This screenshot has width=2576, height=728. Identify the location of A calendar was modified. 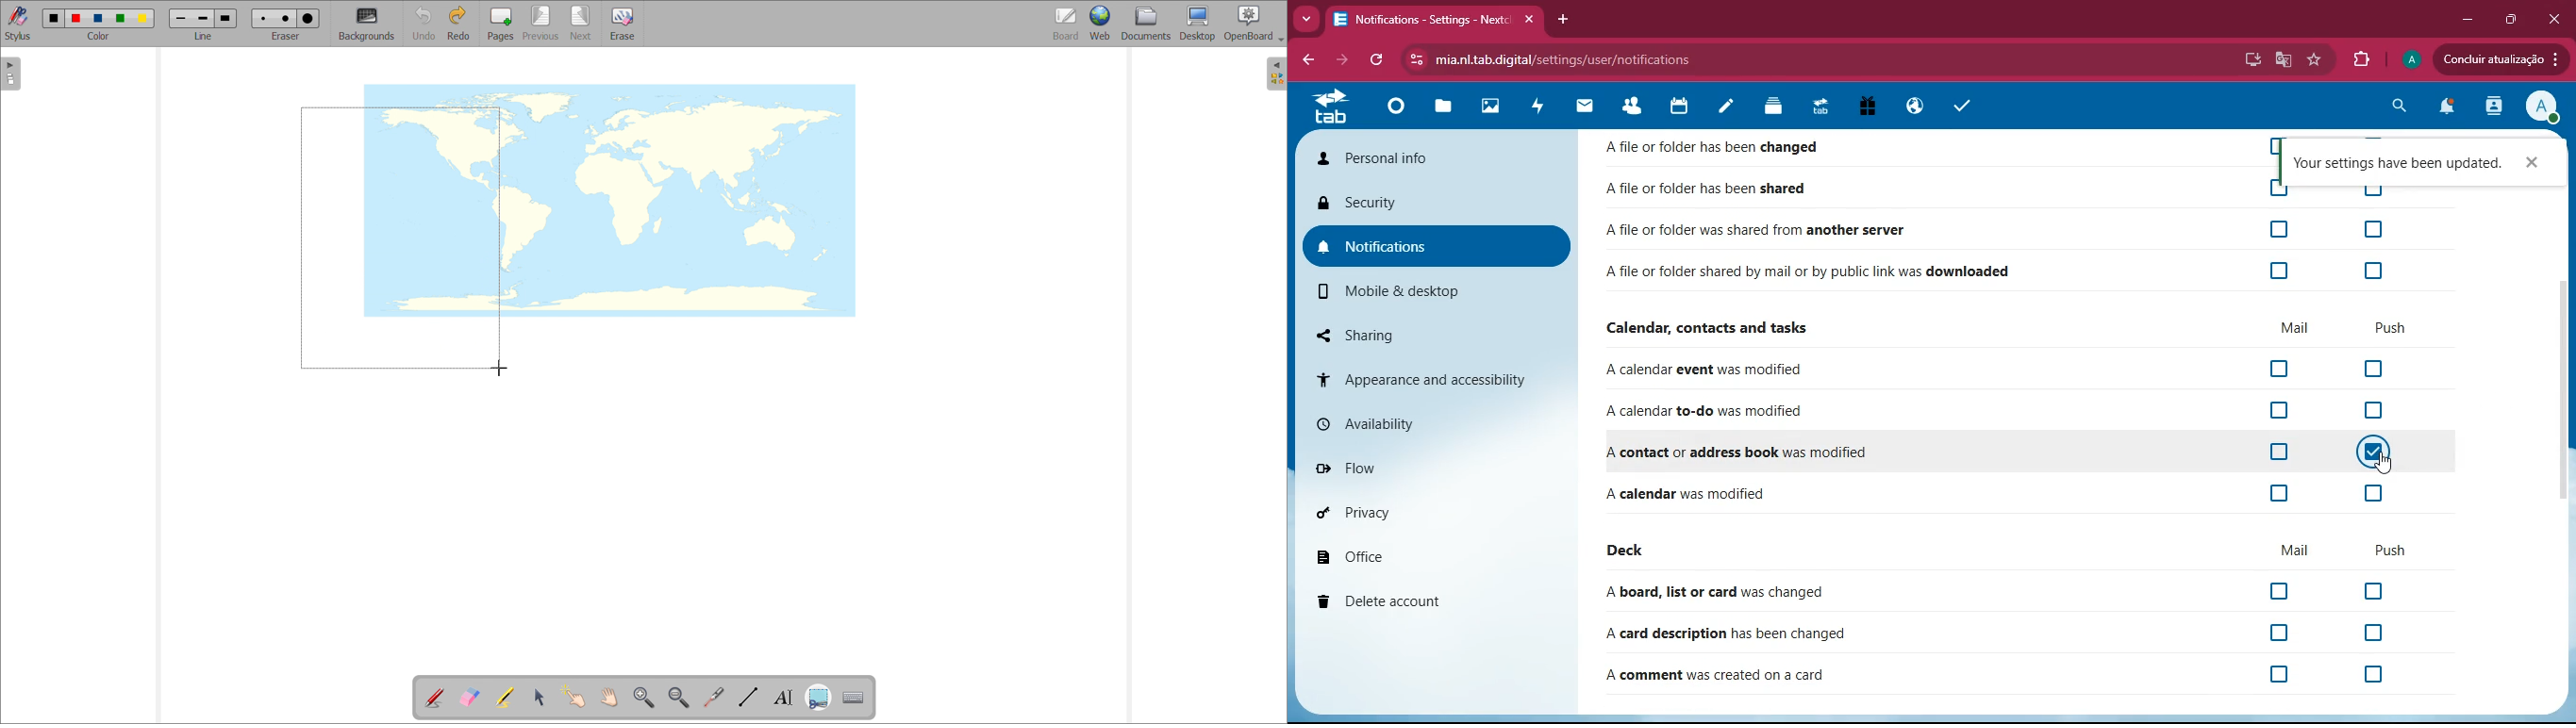
(1687, 495).